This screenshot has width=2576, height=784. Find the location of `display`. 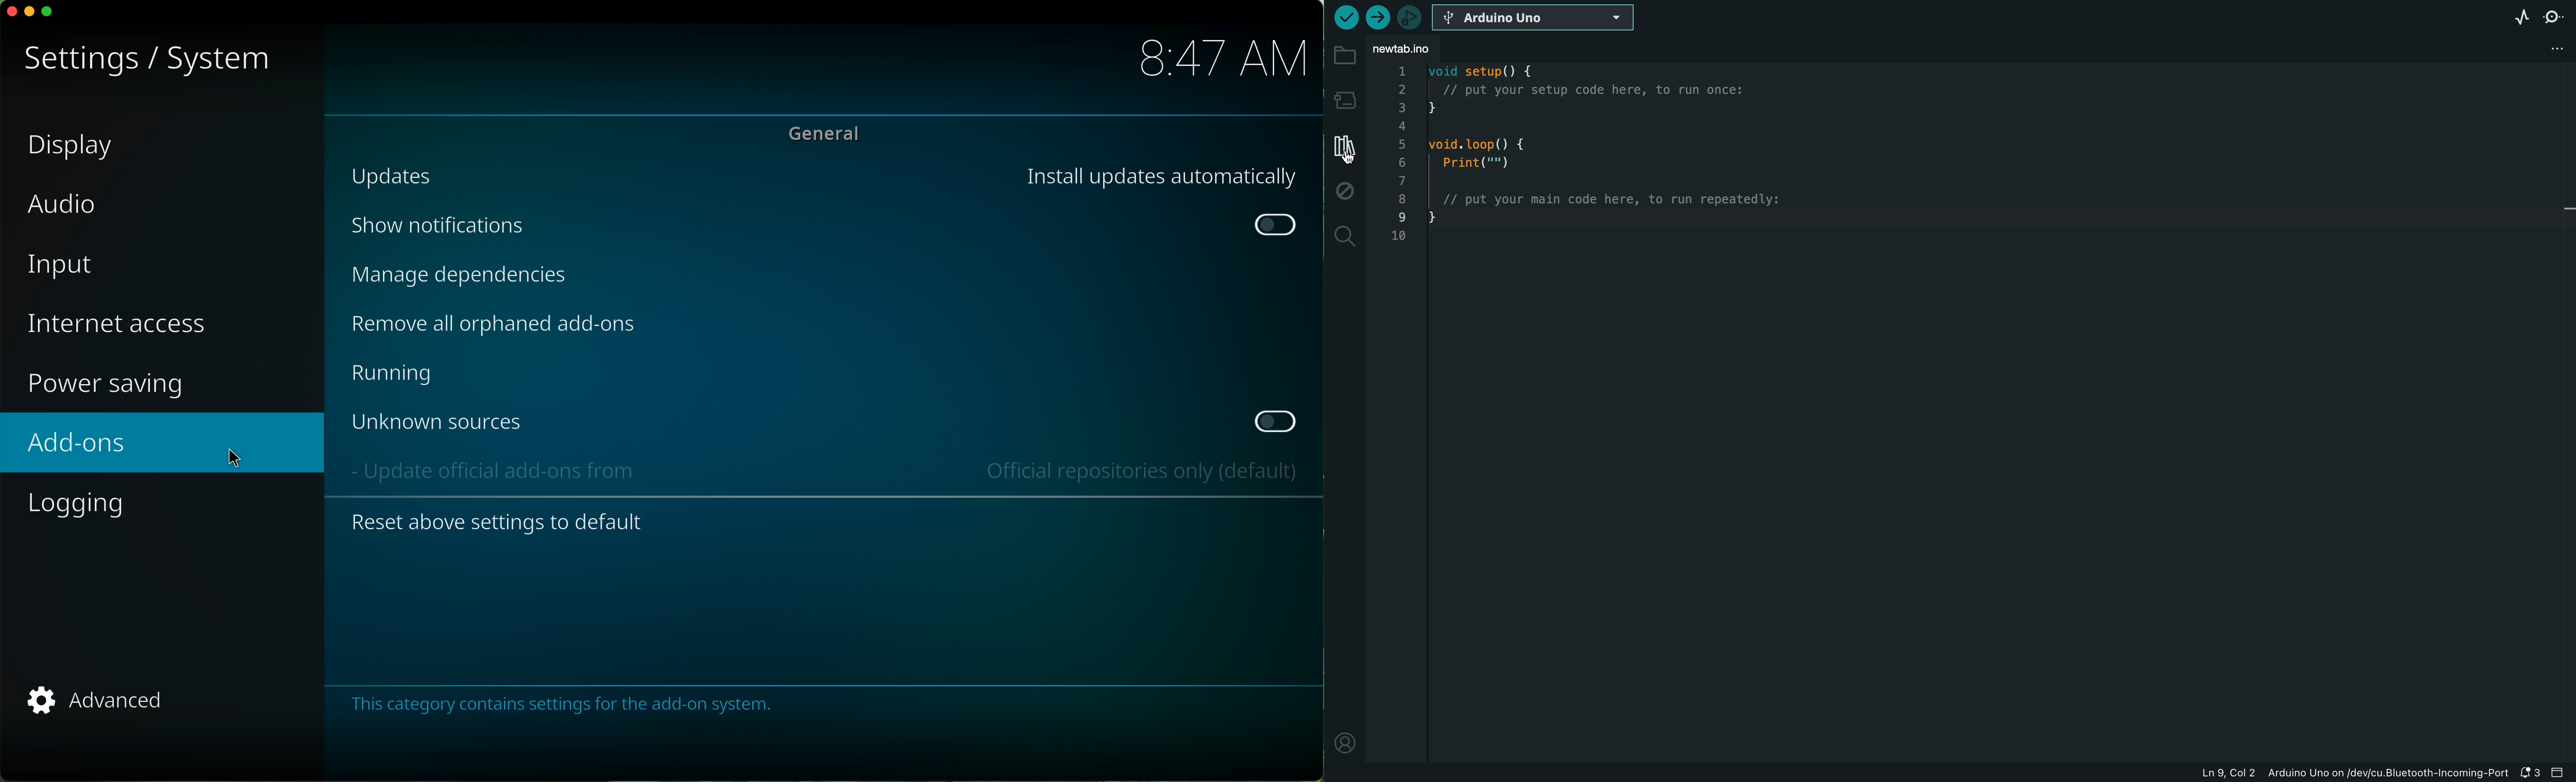

display is located at coordinates (71, 149).